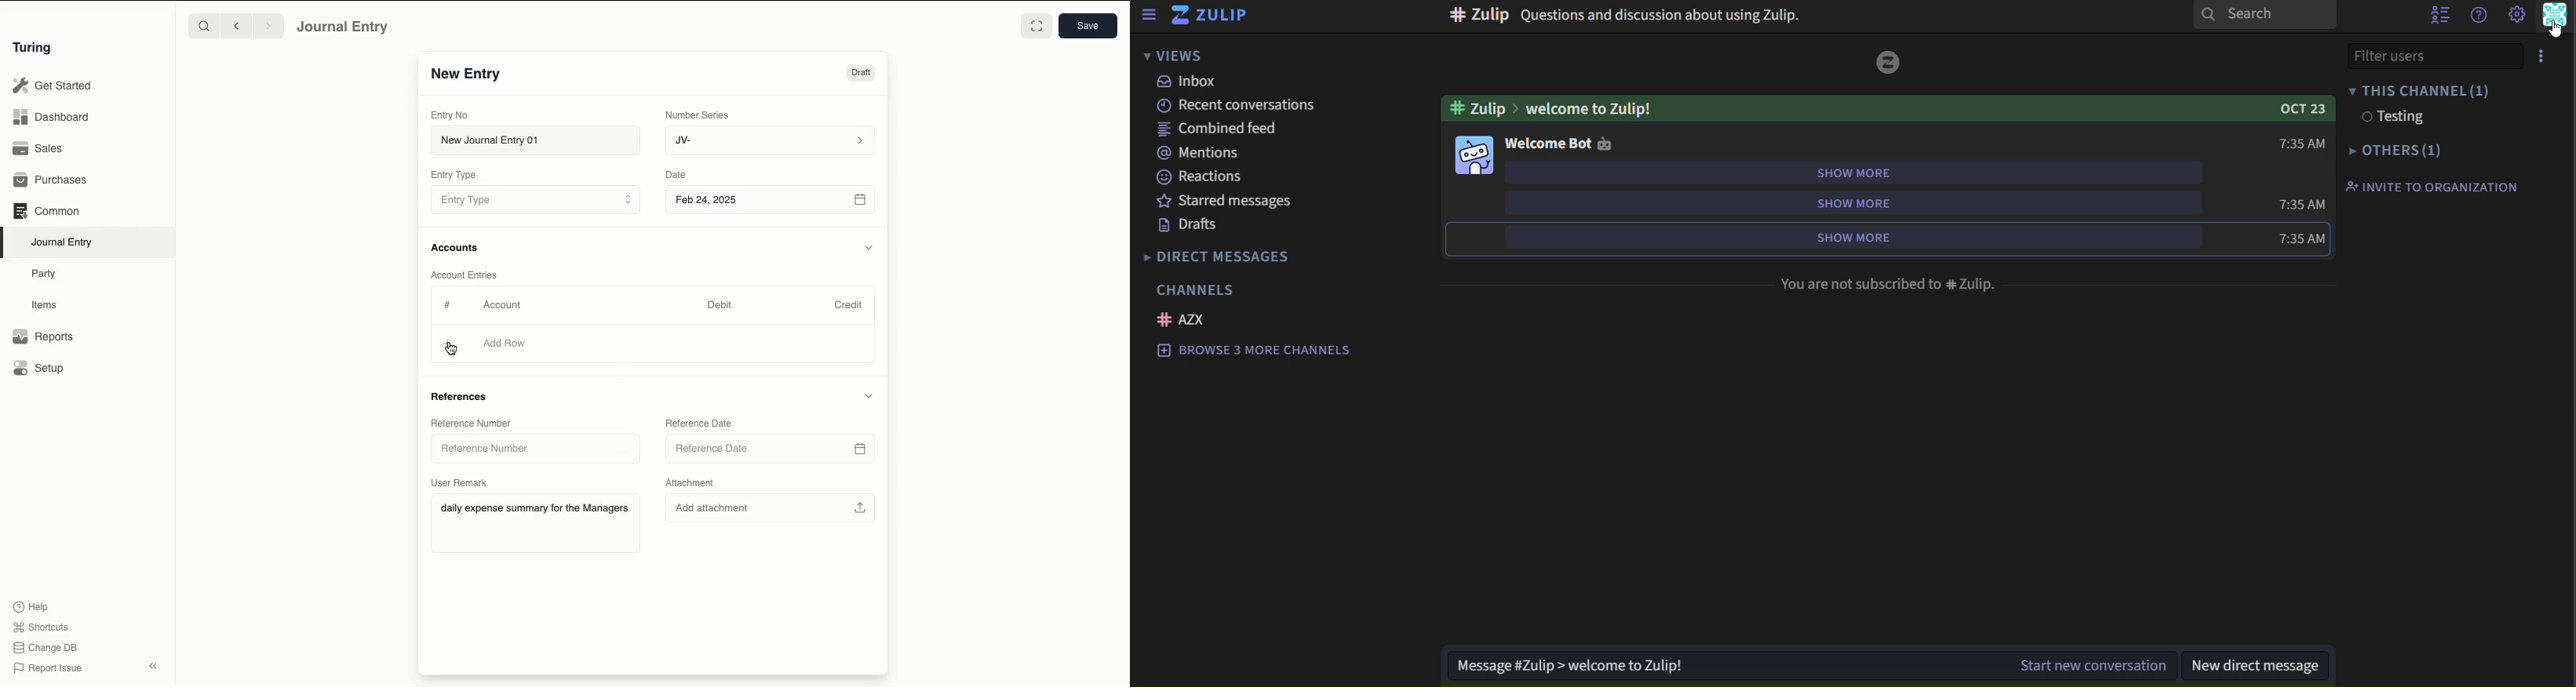 This screenshot has width=2576, height=700. I want to click on Change DB, so click(45, 648).